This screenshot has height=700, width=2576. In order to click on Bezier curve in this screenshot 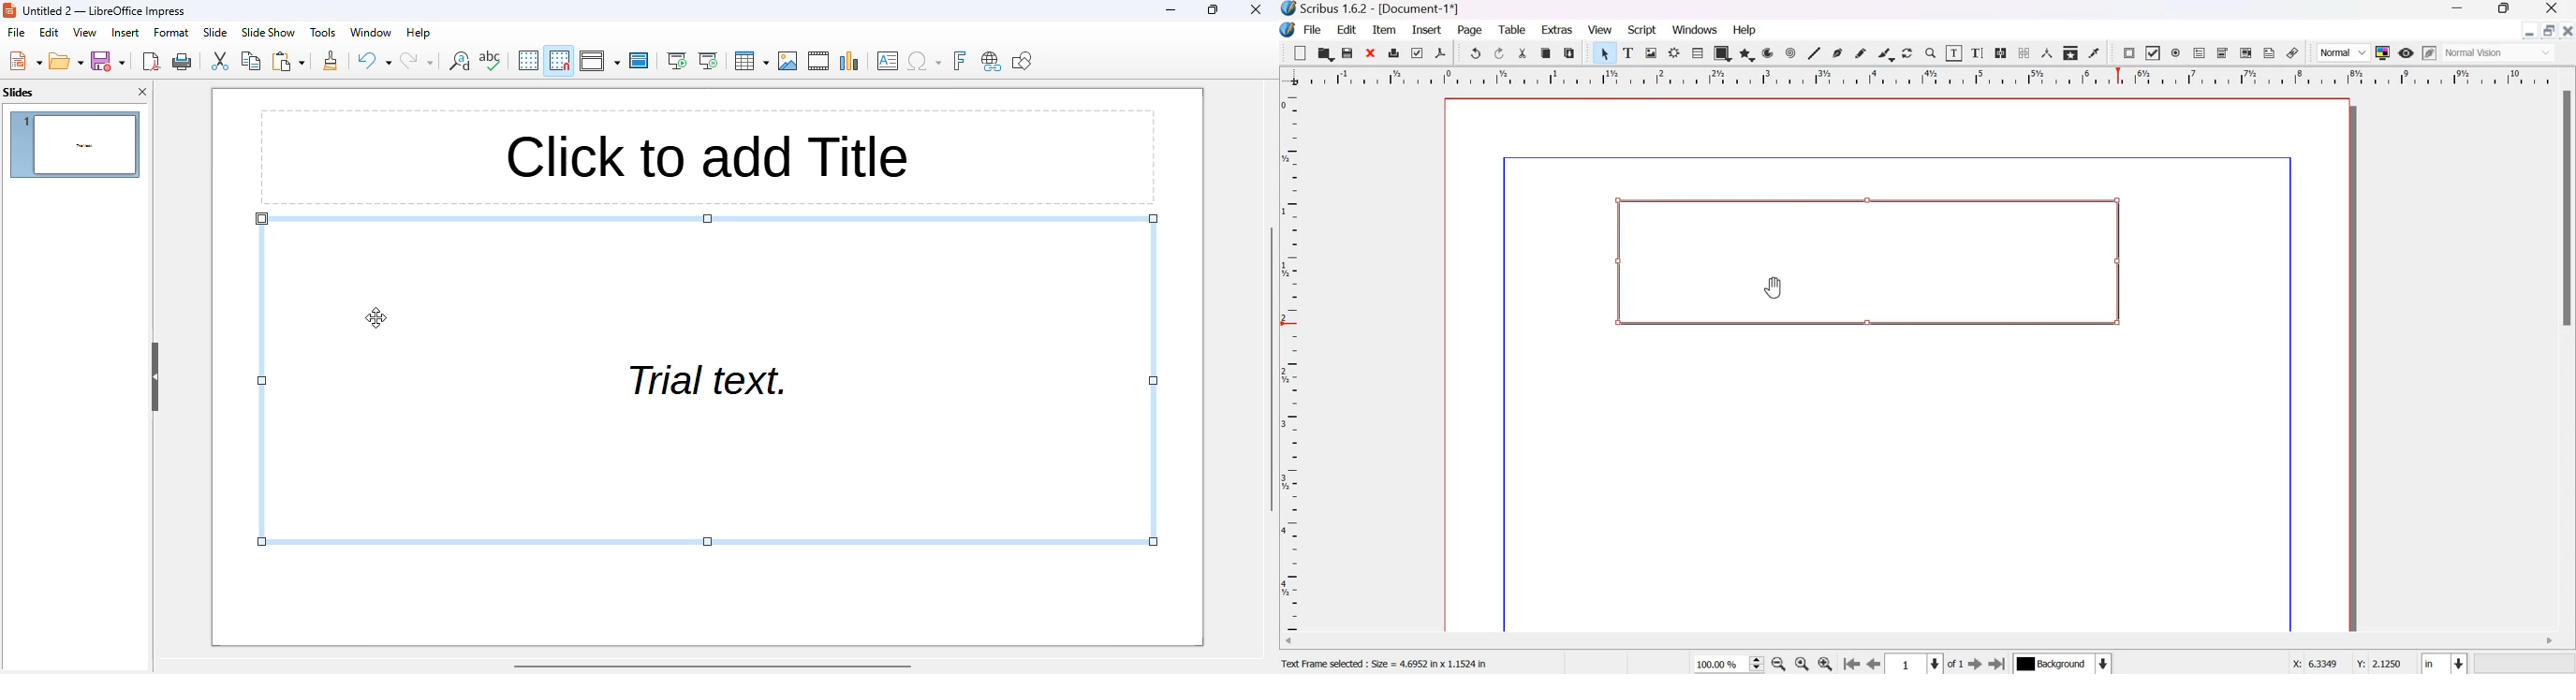, I will do `click(1837, 53)`.